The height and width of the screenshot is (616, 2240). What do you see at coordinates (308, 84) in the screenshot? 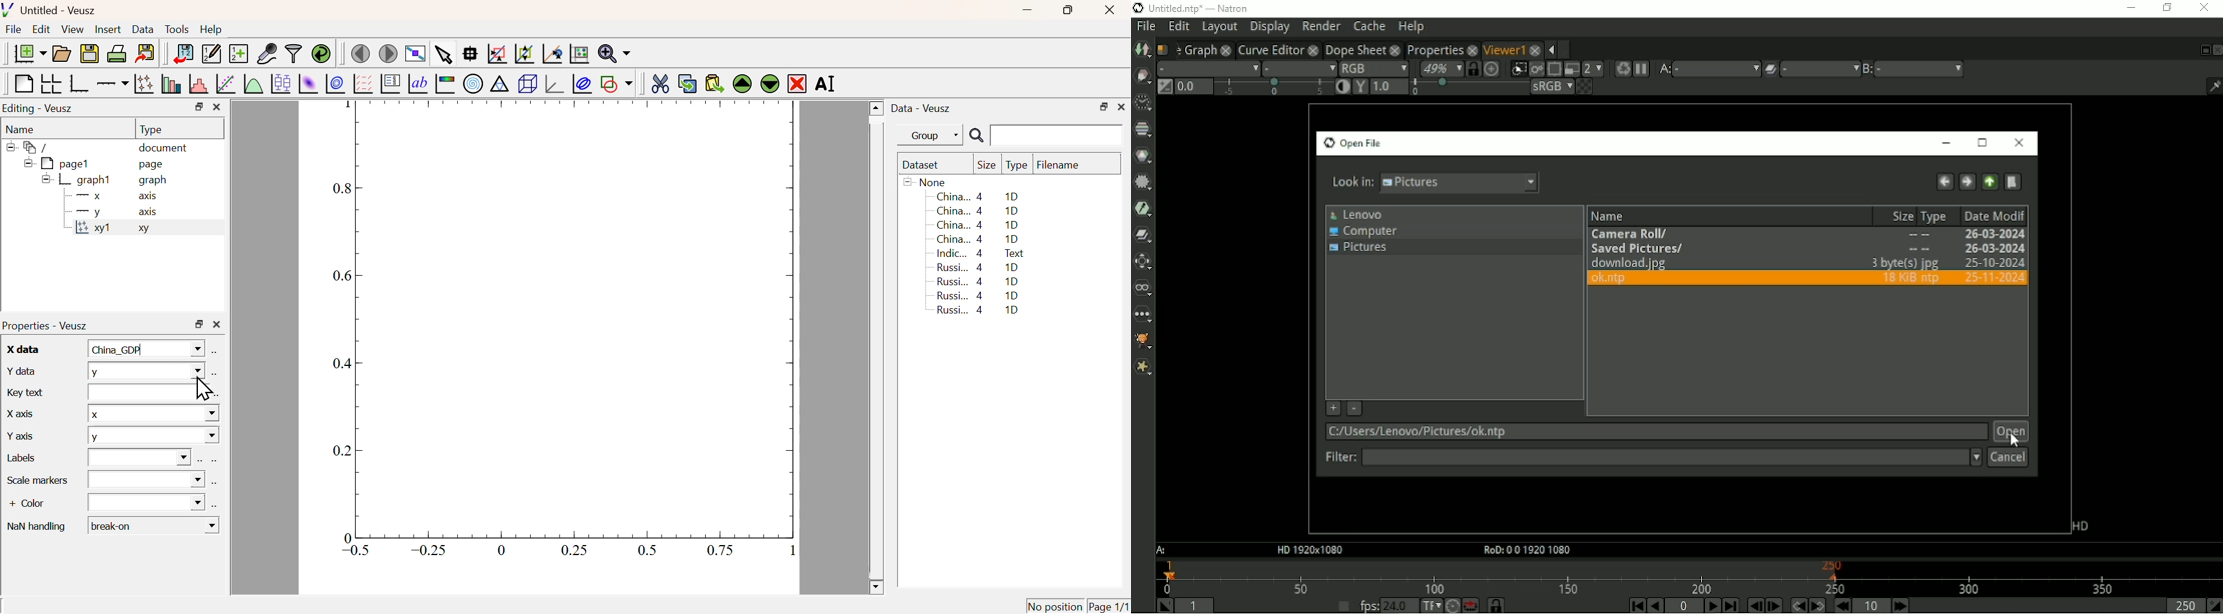
I see `Plot 2D set as image` at bounding box center [308, 84].